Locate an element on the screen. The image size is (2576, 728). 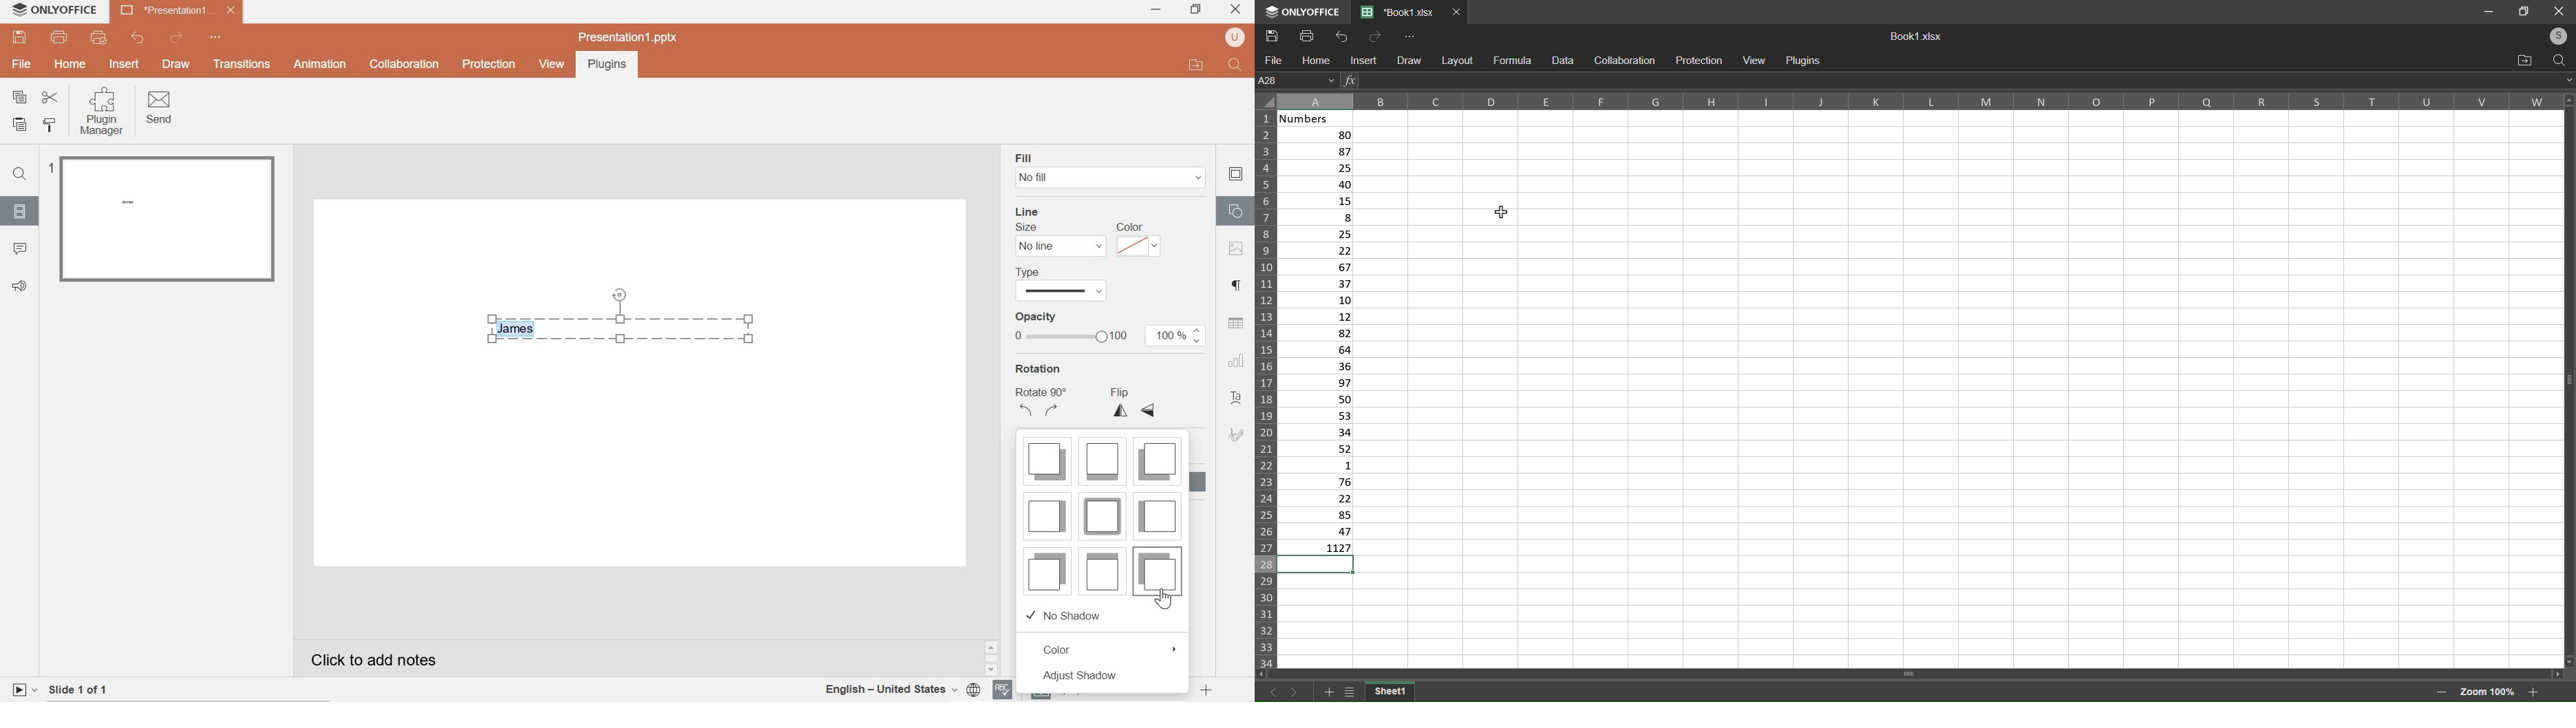
data is located at coordinates (1564, 61).